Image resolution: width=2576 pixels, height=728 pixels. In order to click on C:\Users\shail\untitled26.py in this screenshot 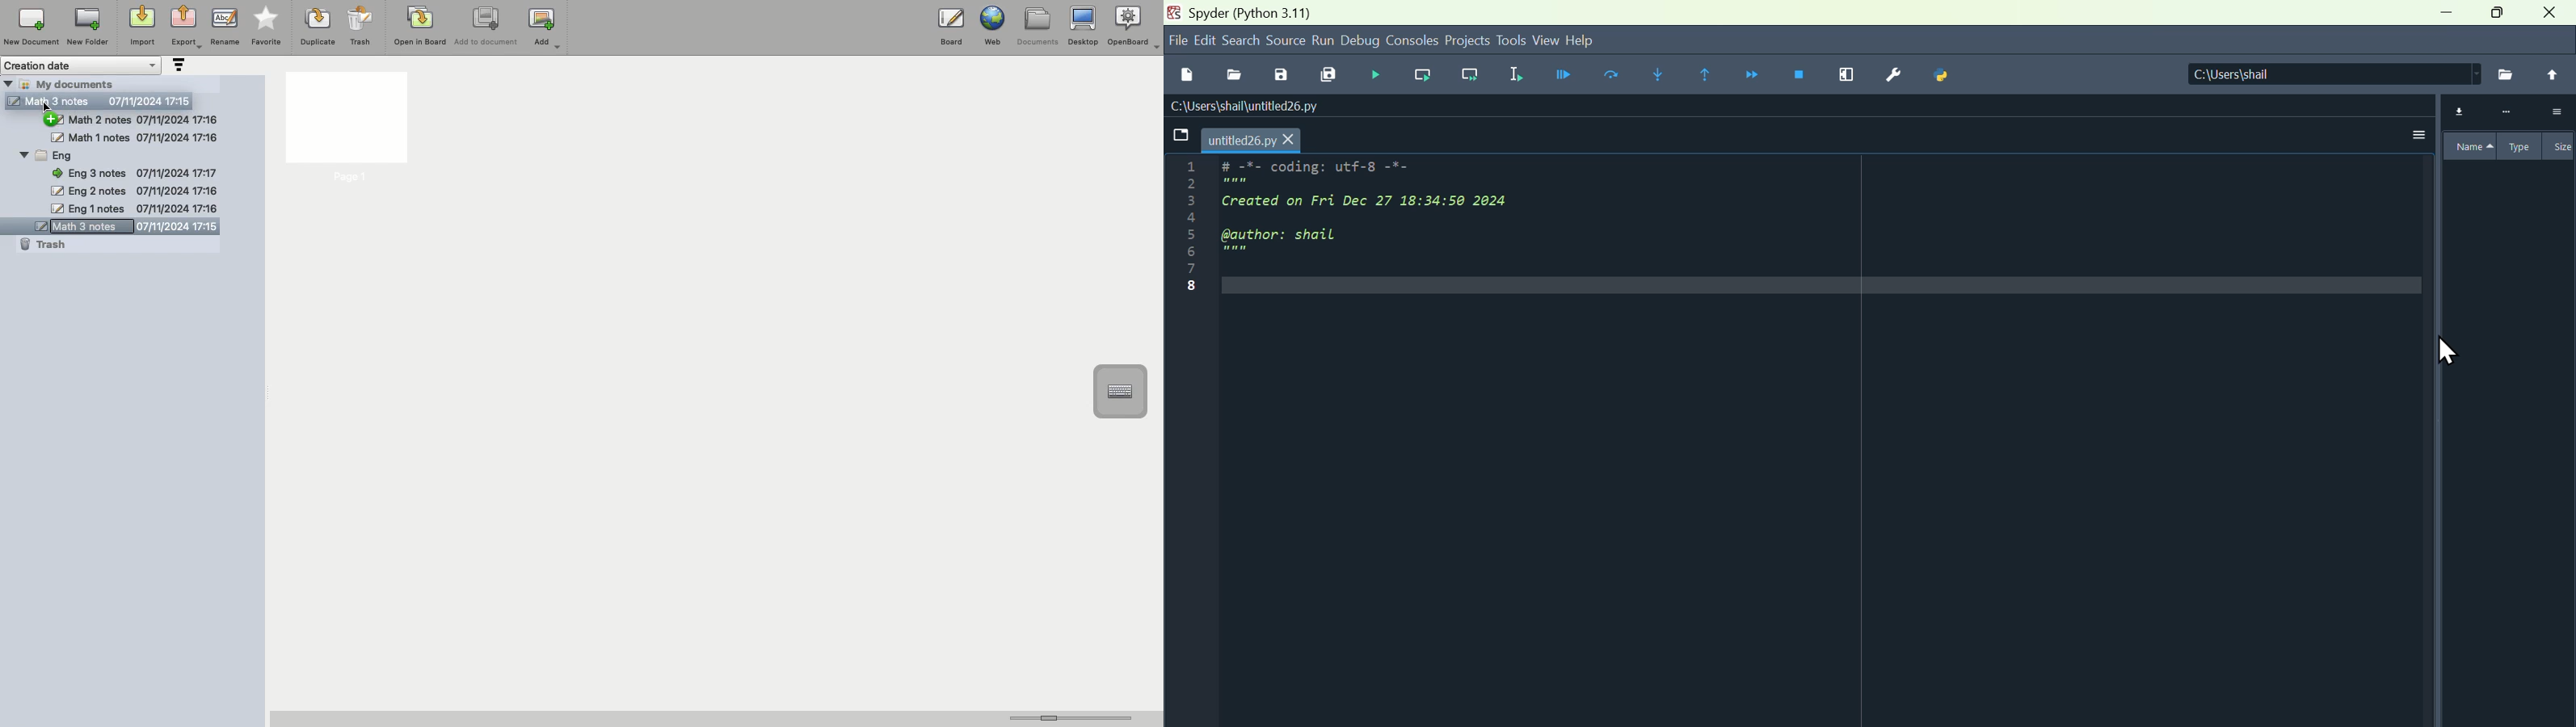, I will do `click(1259, 106)`.